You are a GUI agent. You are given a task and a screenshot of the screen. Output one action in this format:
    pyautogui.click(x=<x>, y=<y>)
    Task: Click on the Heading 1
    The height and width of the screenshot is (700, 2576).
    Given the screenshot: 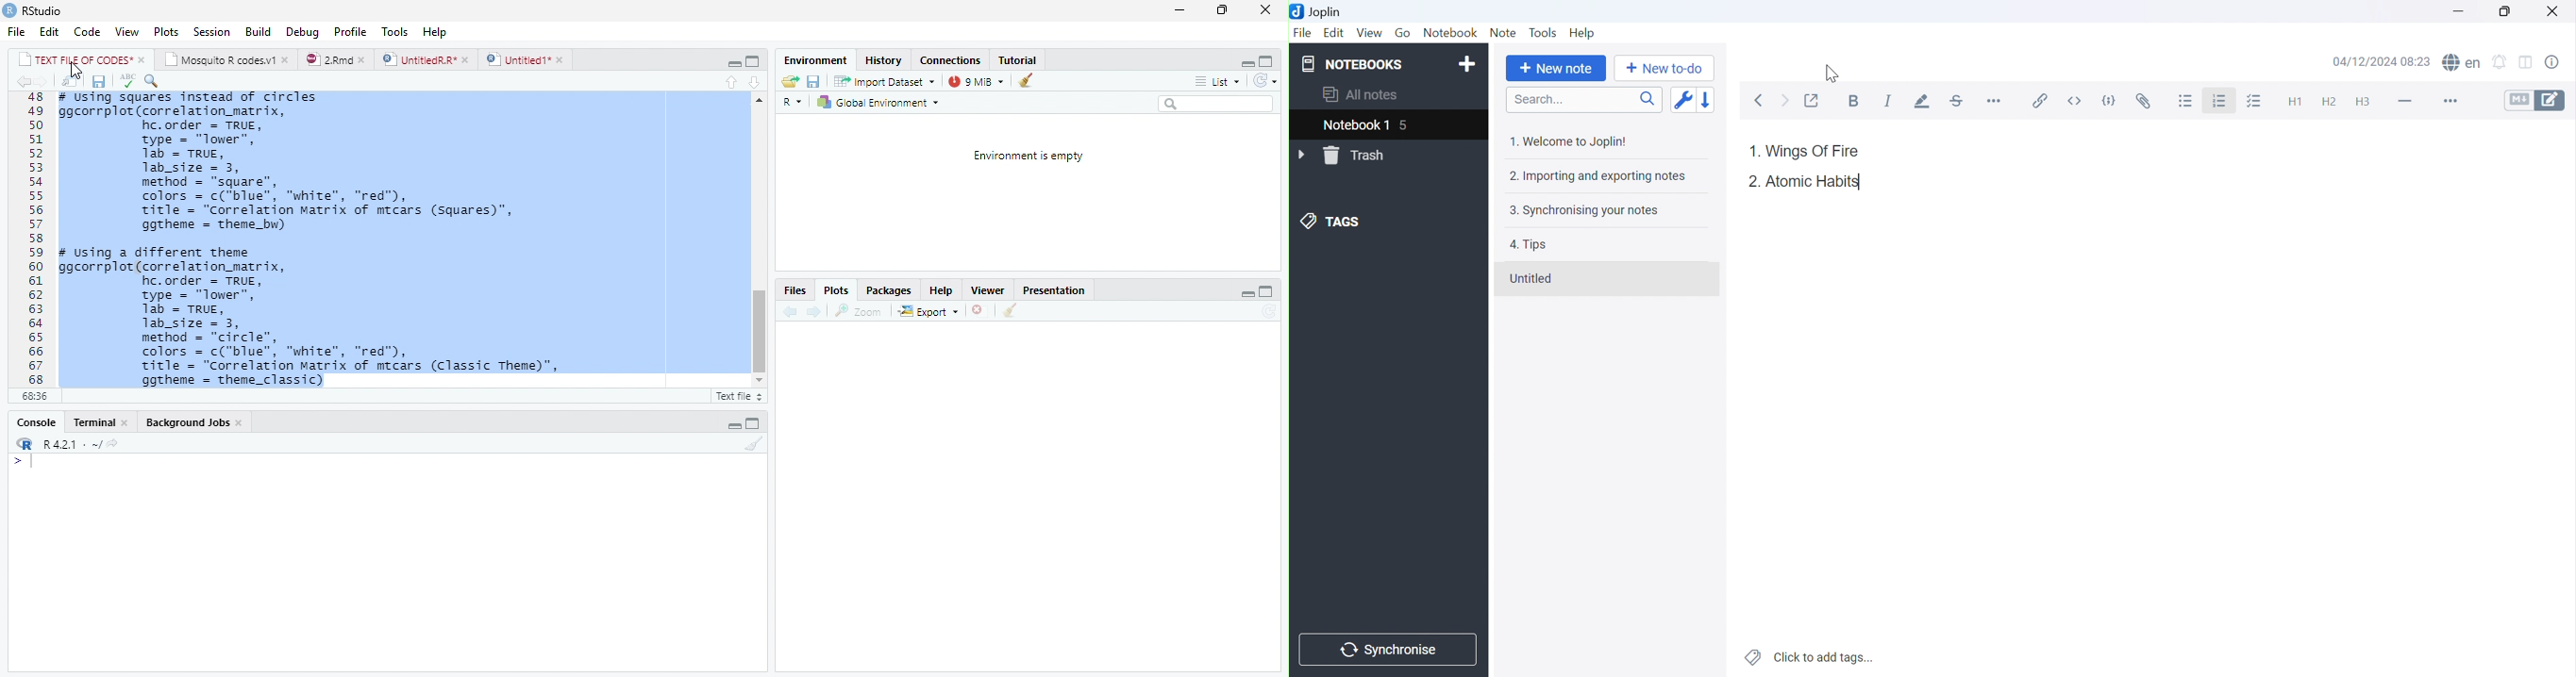 What is the action you would take?
    pyautogui.click(x=2292, y=101)
    